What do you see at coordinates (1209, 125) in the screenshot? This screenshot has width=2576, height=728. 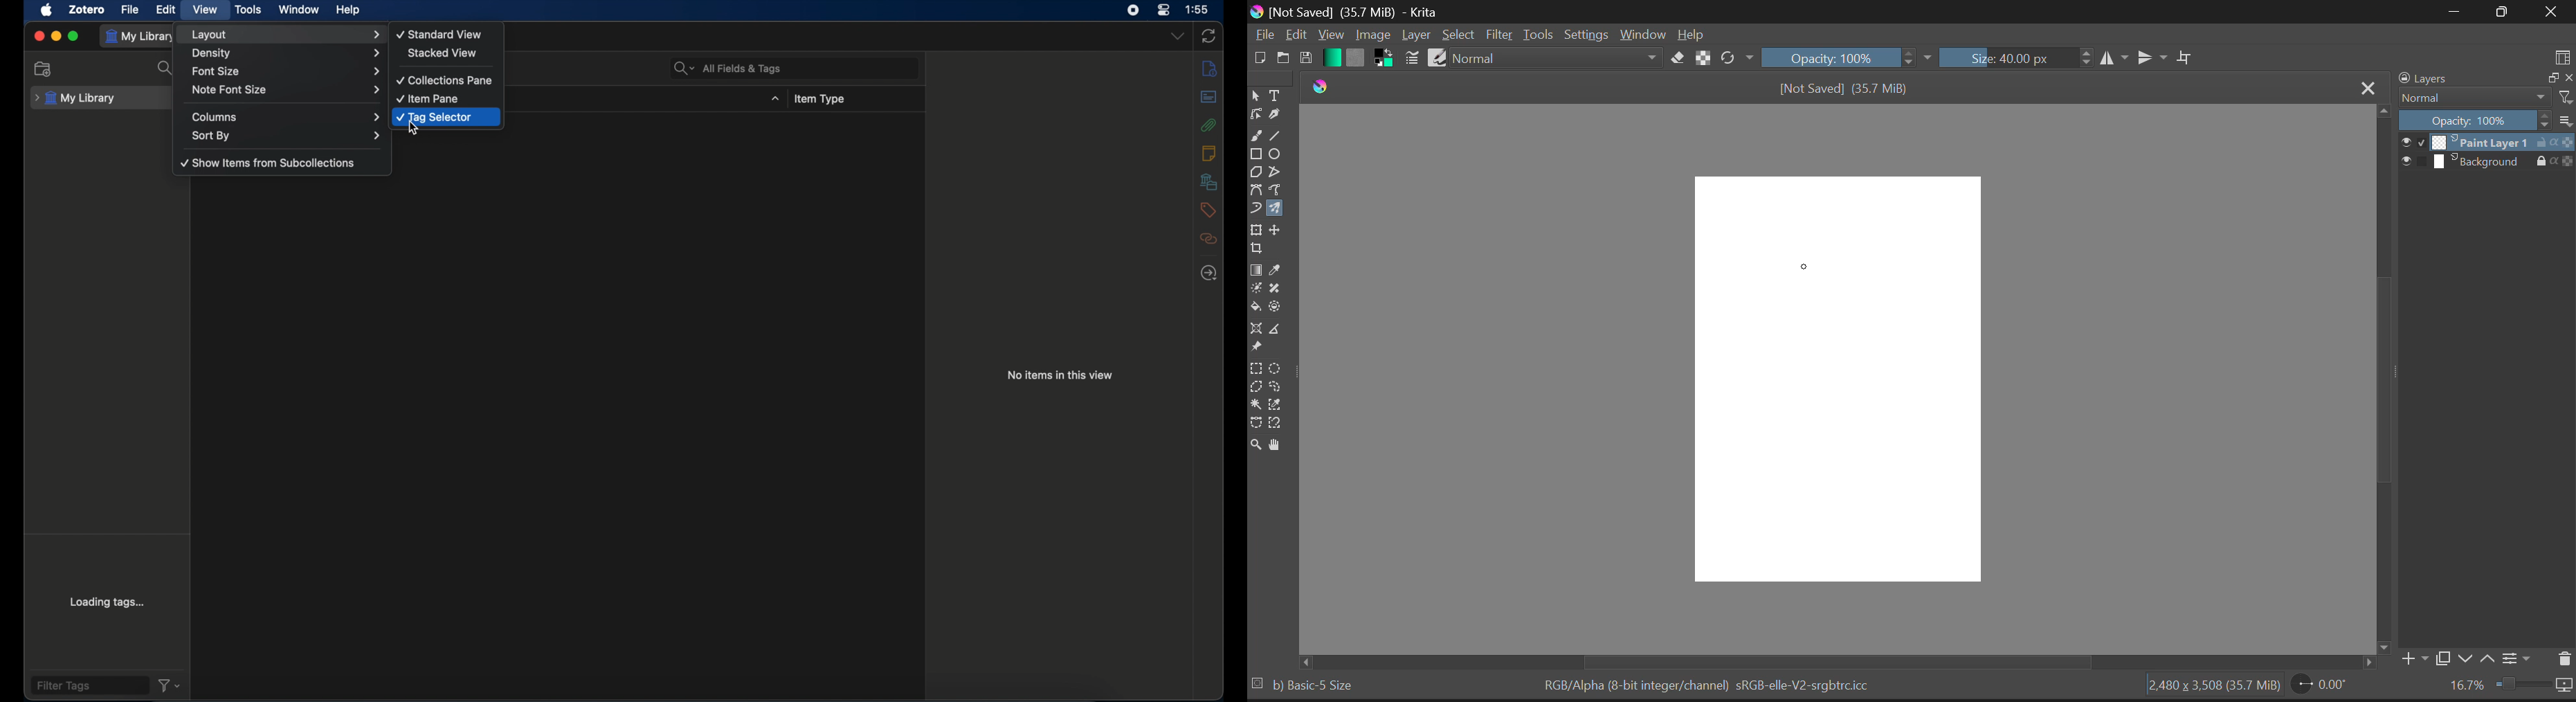 I see `attachments` at bounding box center [1209, 125].